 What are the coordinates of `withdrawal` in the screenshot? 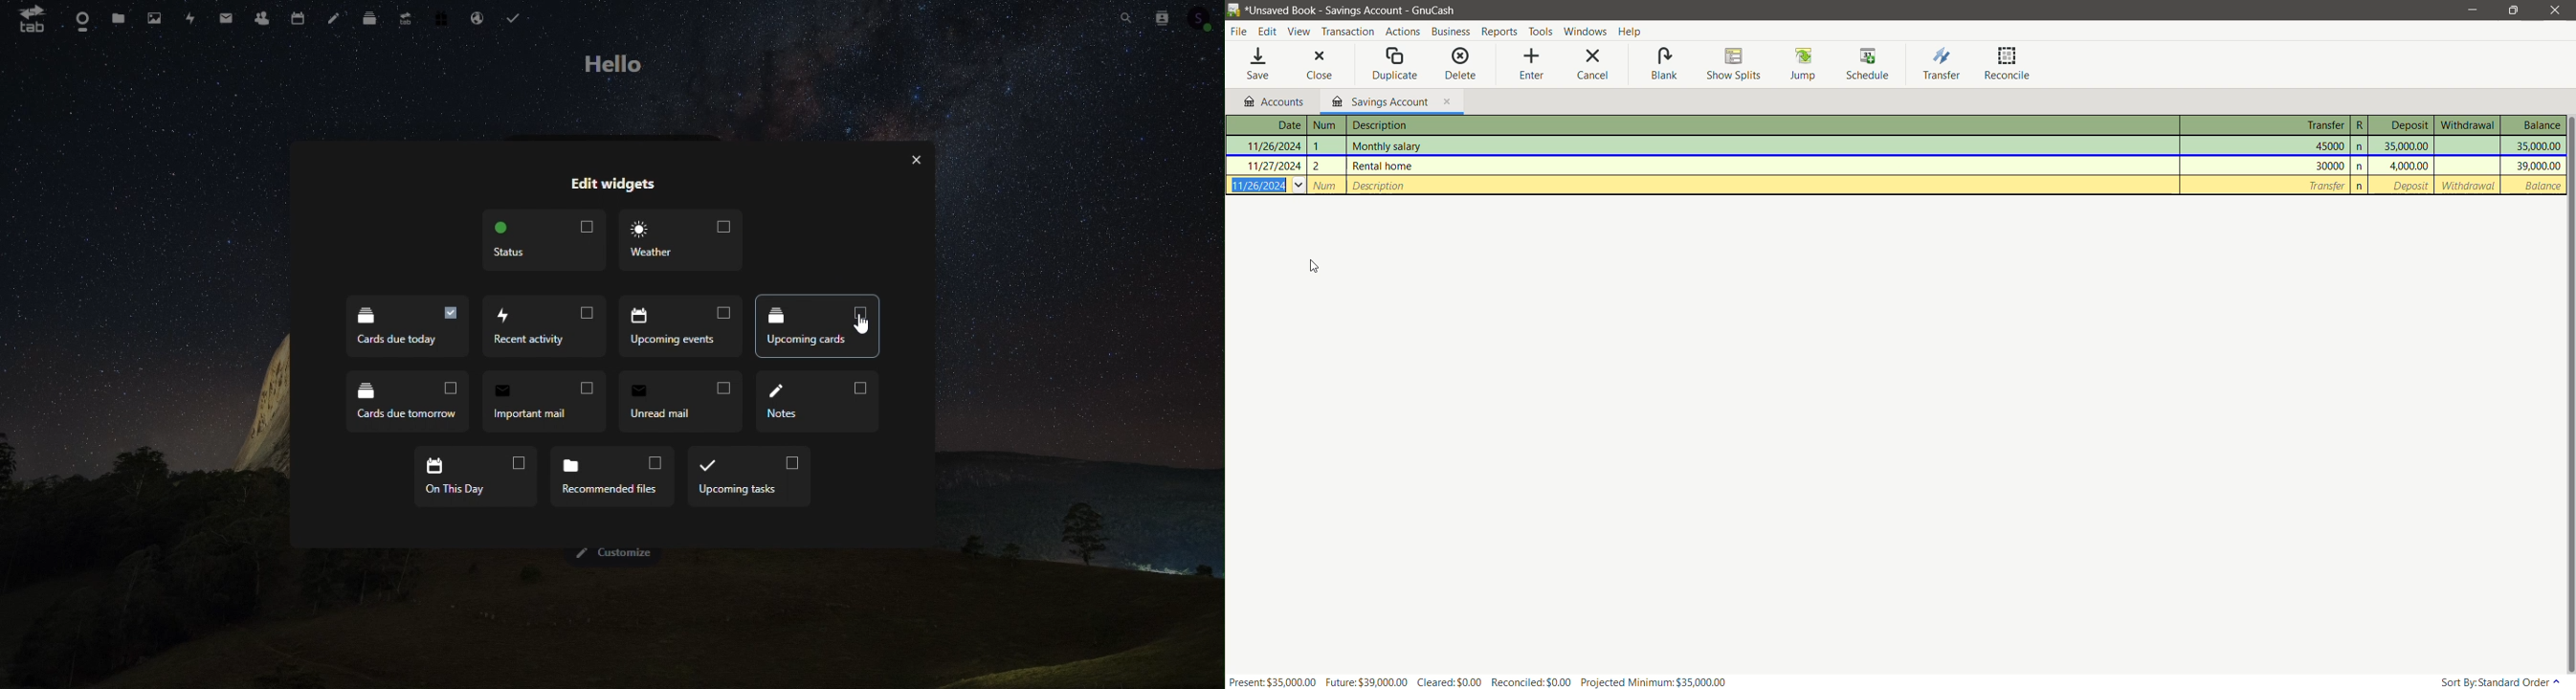 It's located at (2468, 187).